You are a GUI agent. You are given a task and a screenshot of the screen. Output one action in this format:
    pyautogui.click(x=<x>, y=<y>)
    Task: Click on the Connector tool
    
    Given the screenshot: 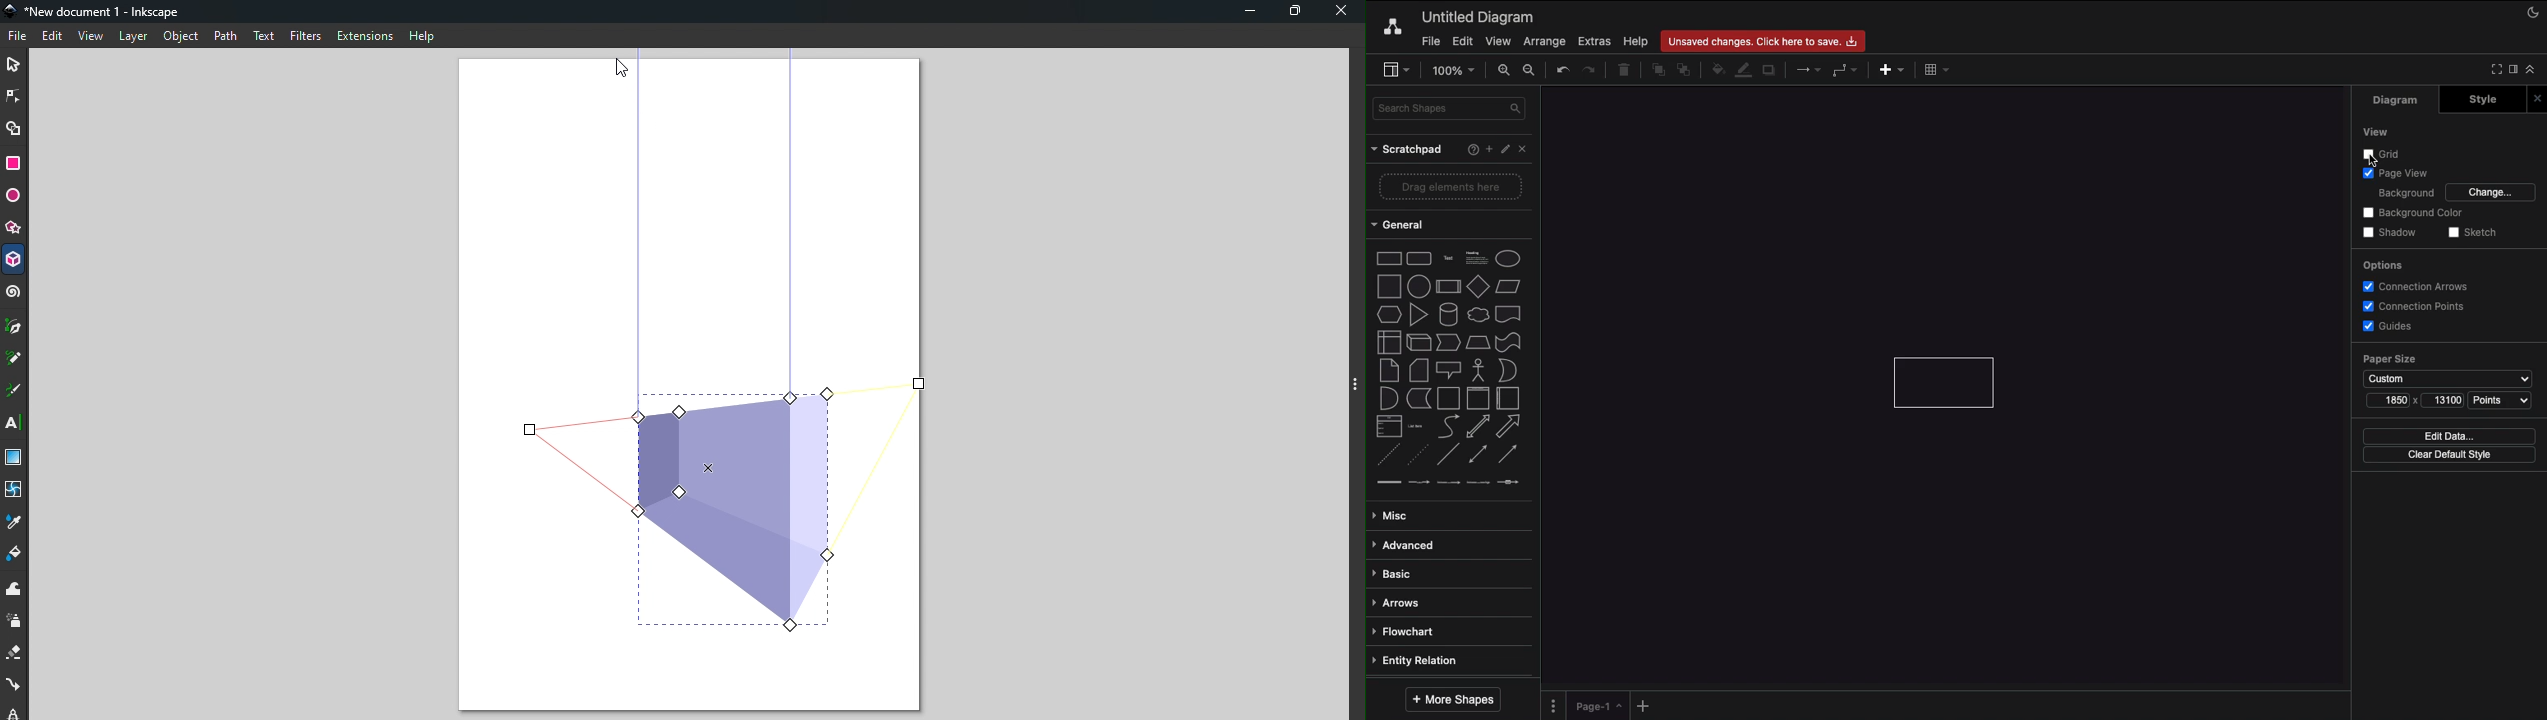 What is the action you would take?
    pyautogui.click(x=15, y=685)
    